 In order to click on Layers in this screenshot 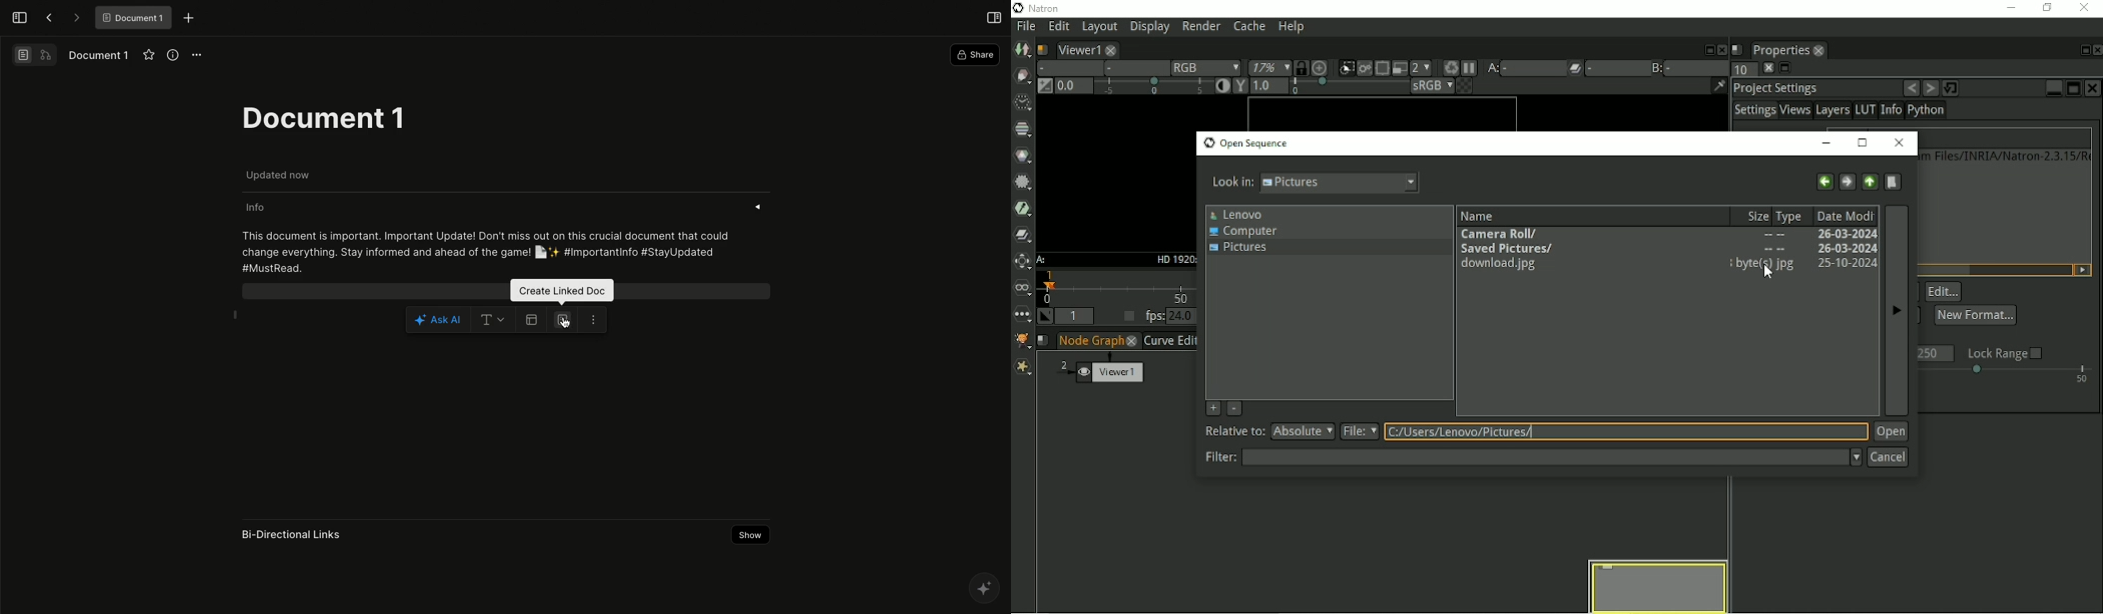, I will do `click(1832, 111)`.